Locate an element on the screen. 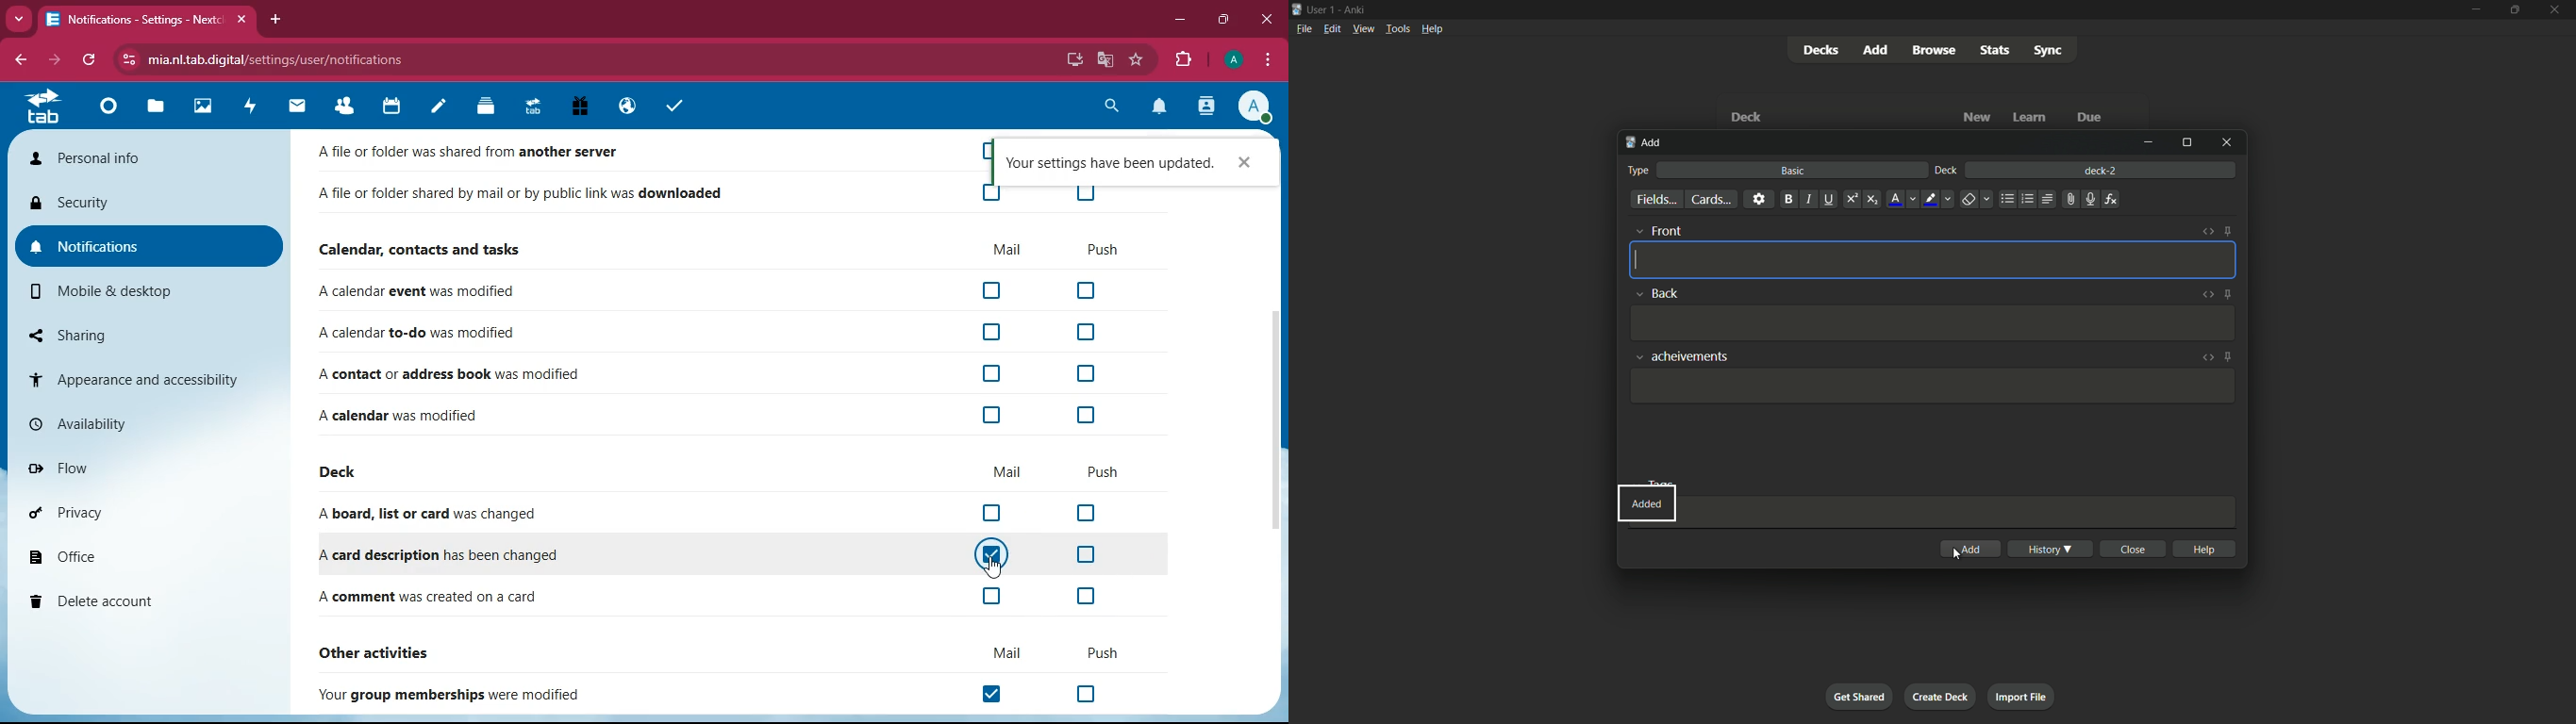 The width and height of the screenshot is (2576, 728). type is located at coordinates (1638, 171).